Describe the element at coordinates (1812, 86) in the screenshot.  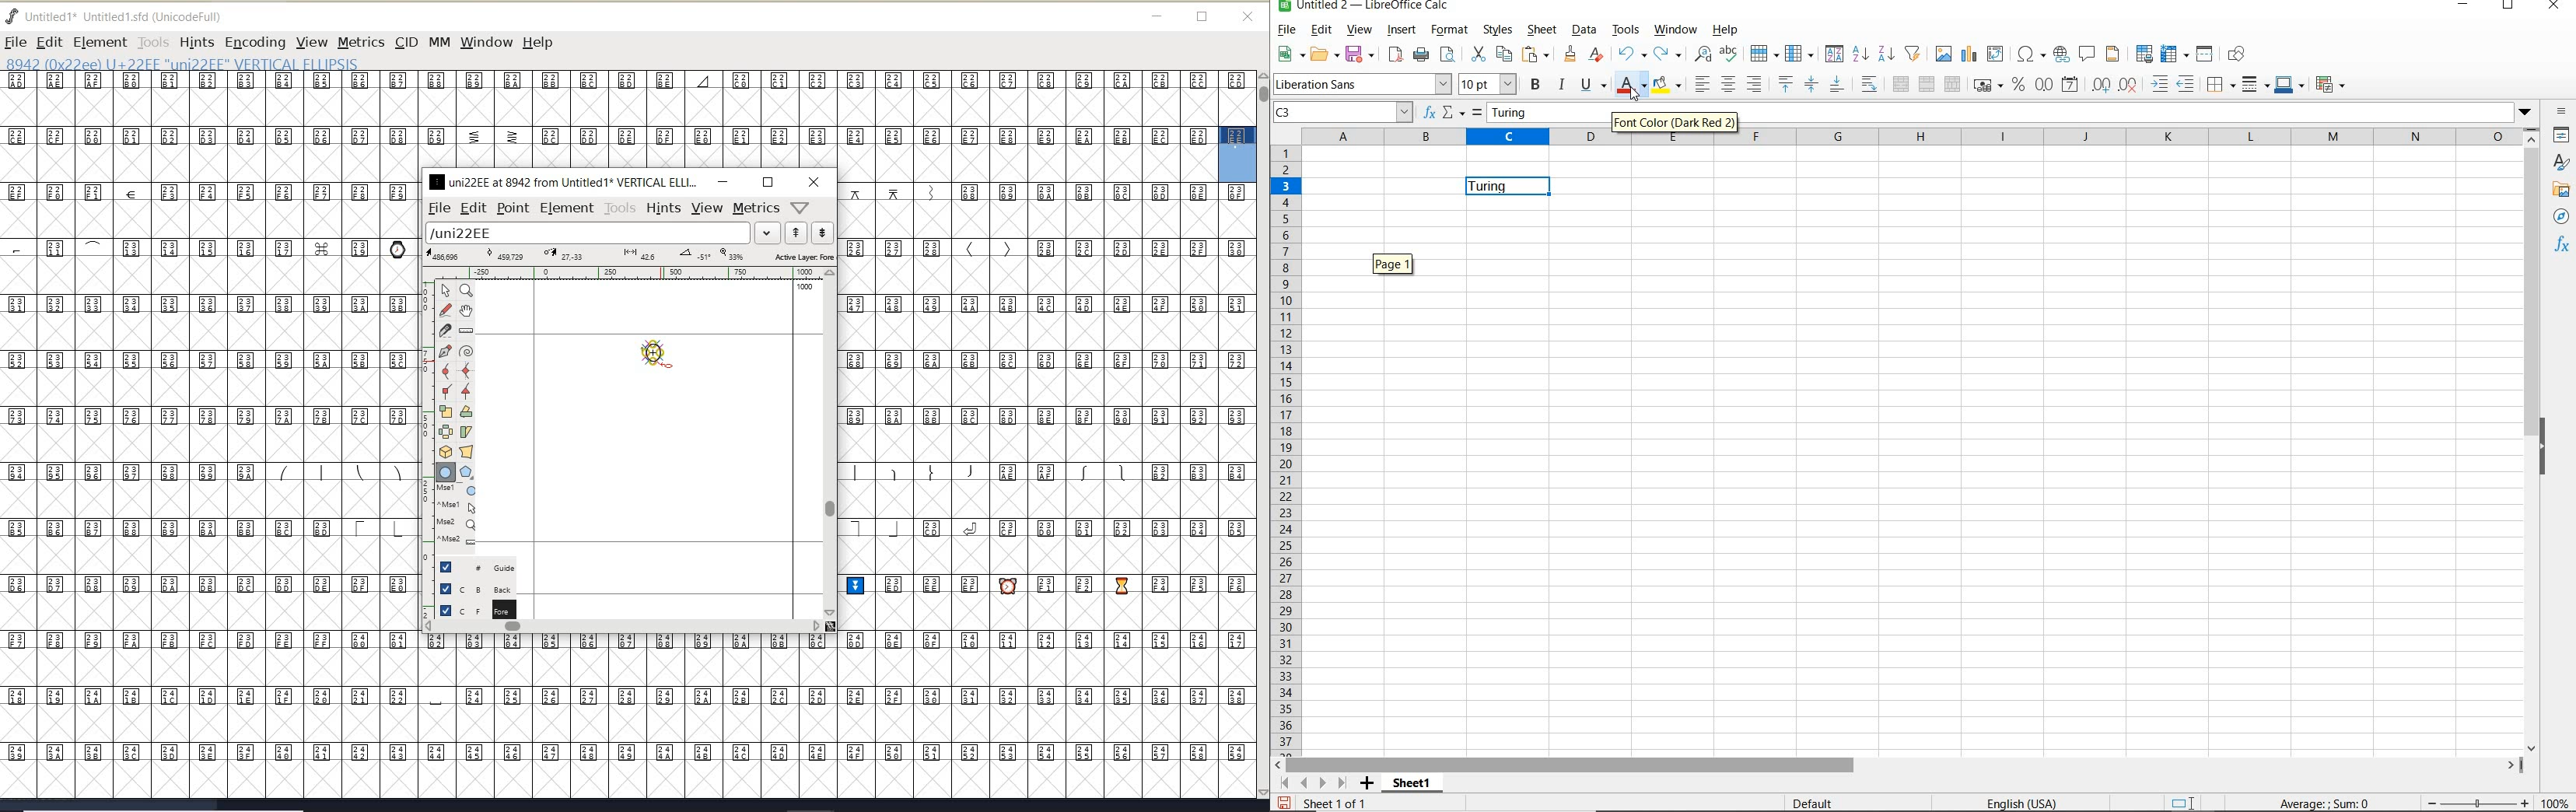
I see `CENTER VERTICALLY` at that location.